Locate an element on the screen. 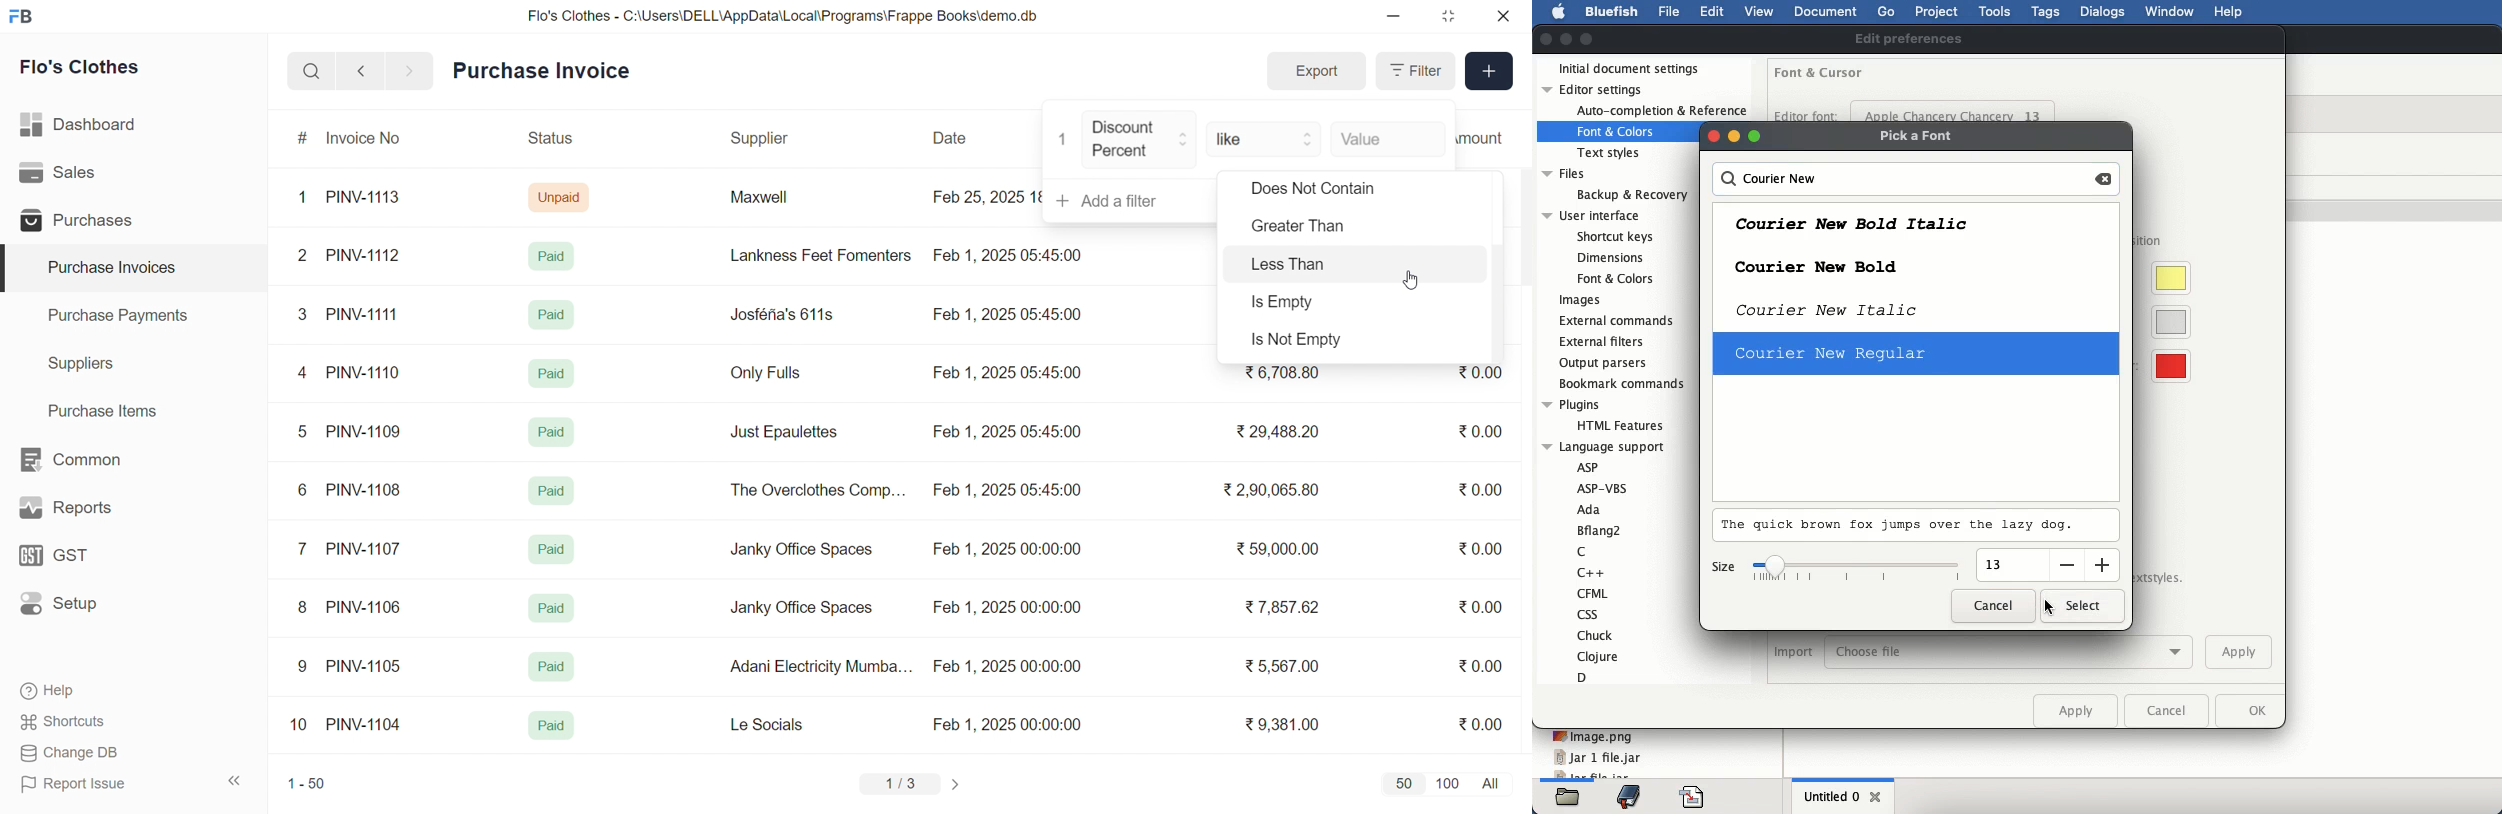  Filter is located at coordinates (1414, 71).